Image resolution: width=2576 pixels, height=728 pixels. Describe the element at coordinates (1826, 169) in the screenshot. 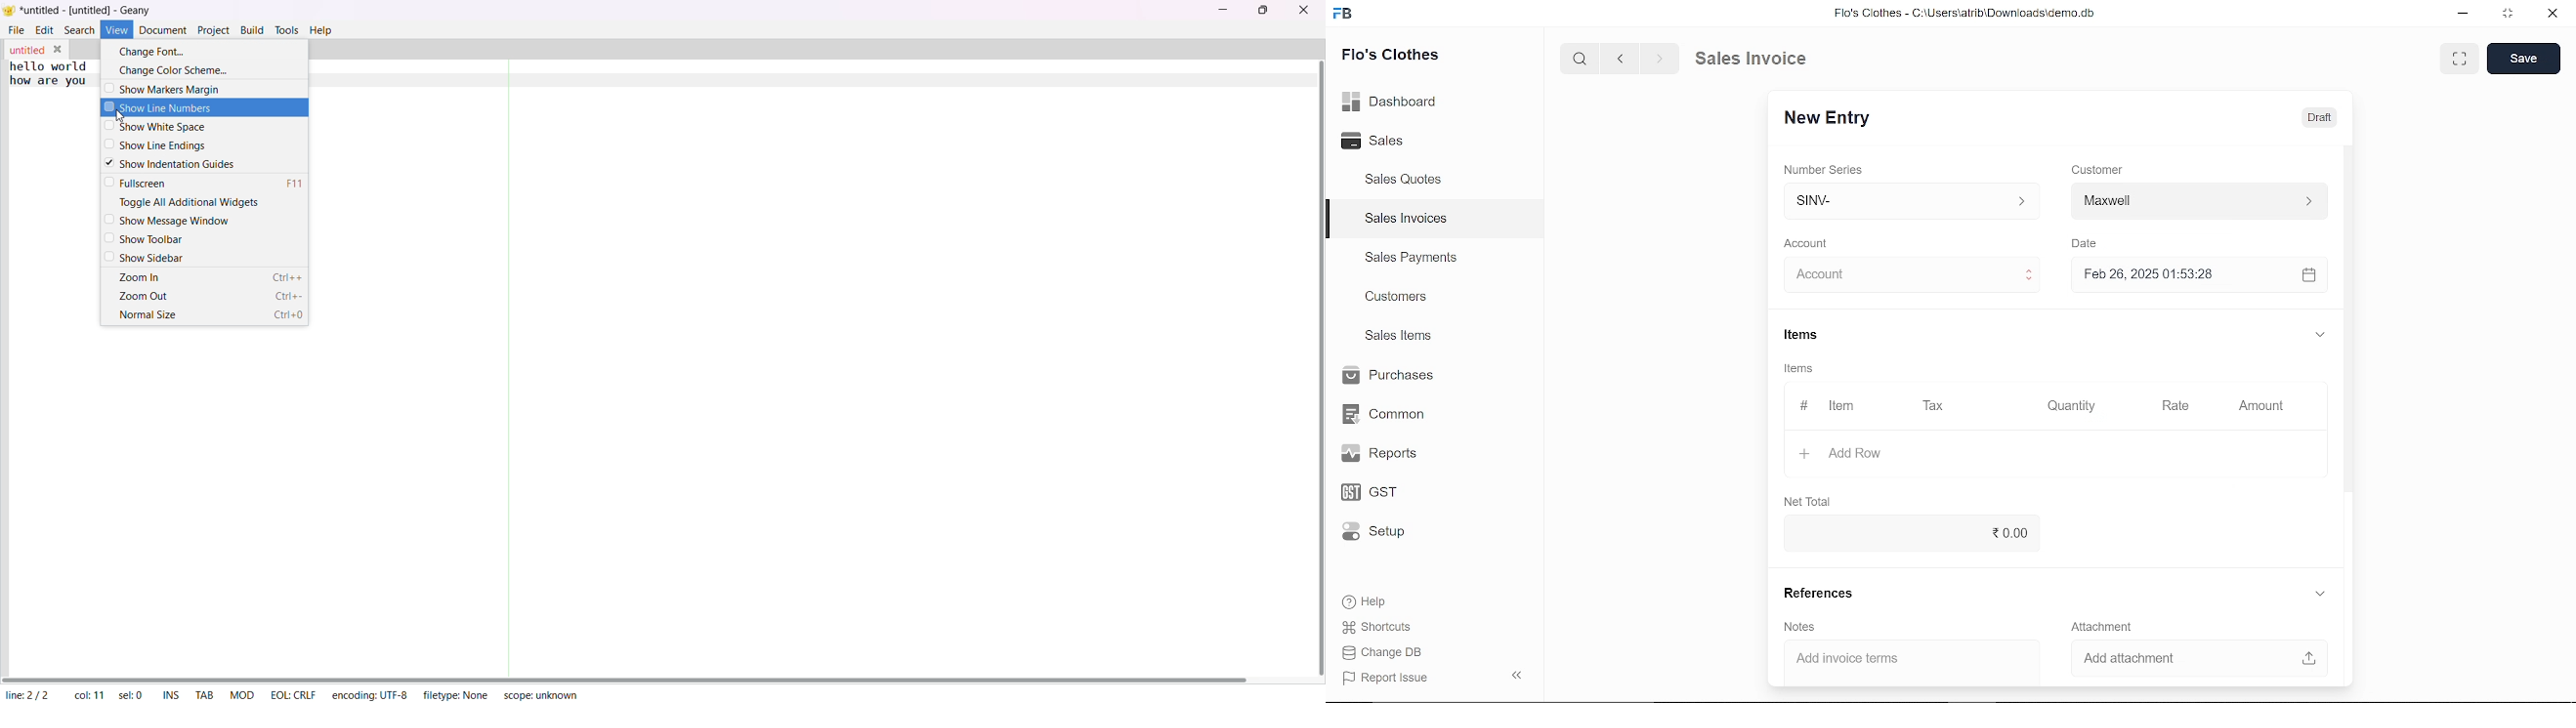

I see `Number Series` at that location.